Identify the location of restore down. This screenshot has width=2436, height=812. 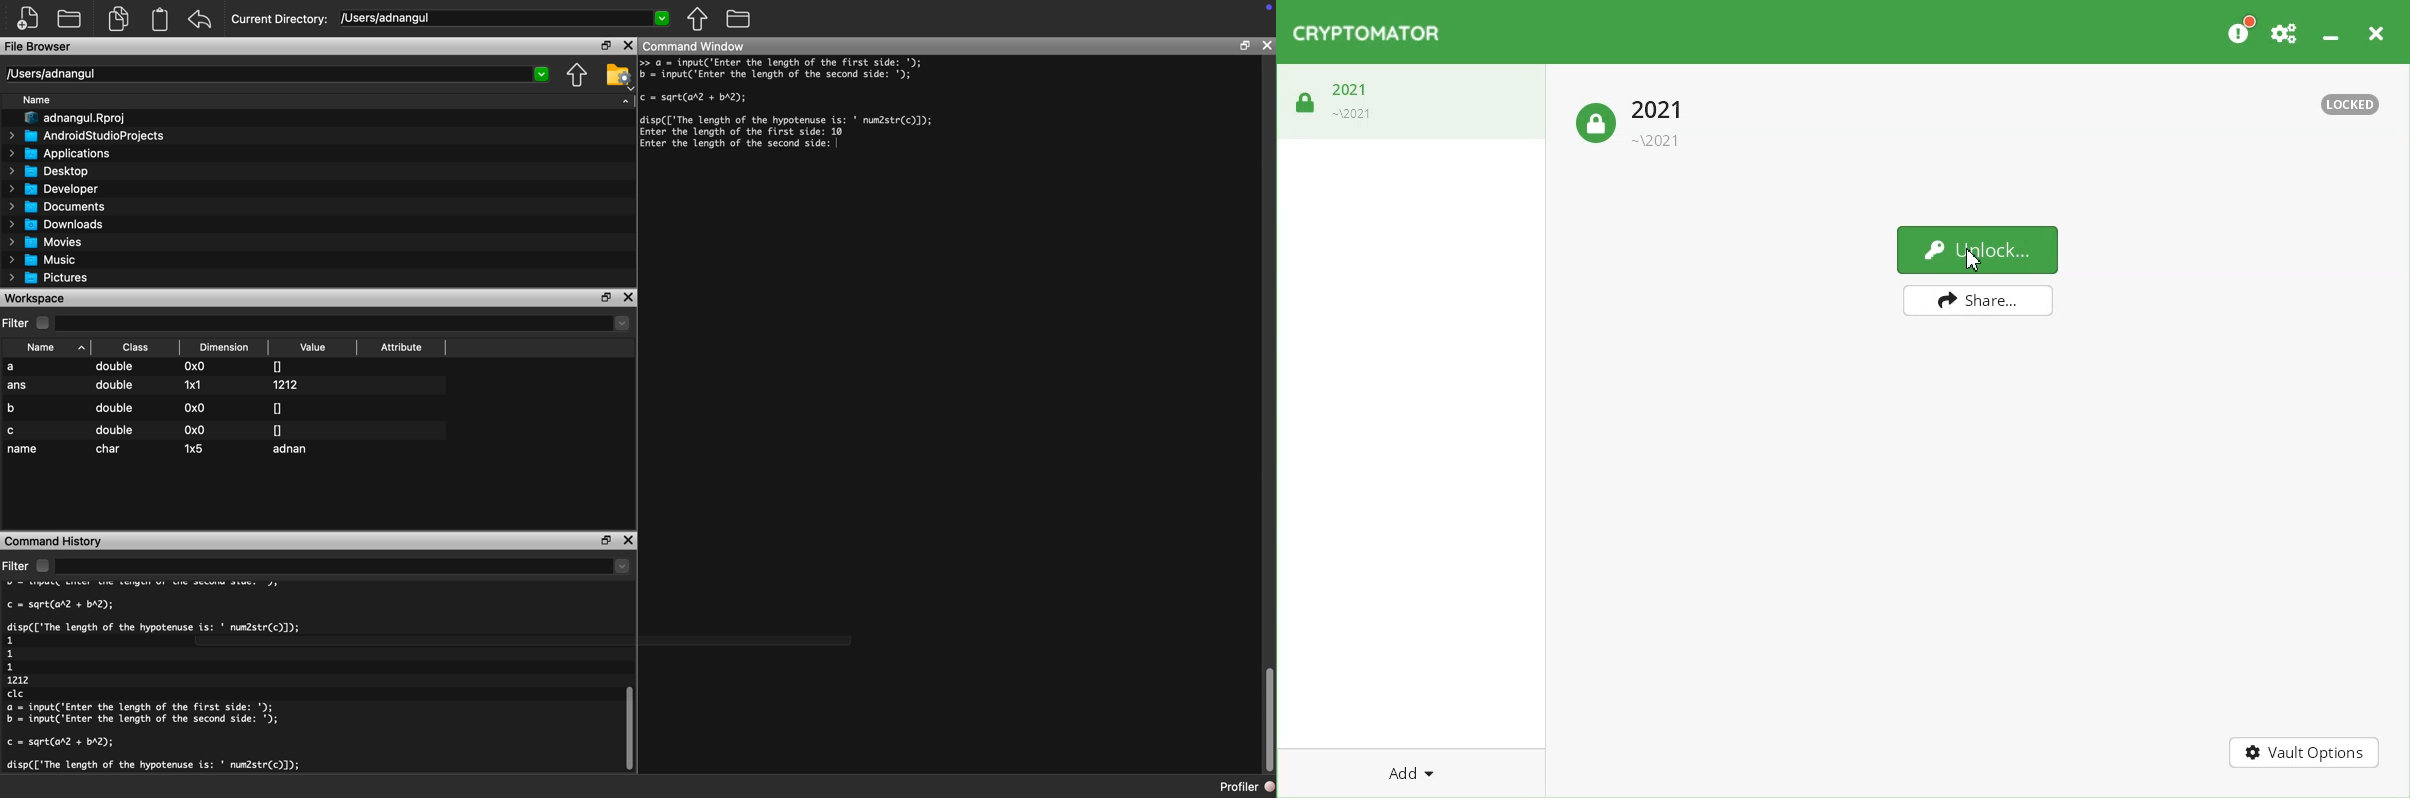
(608, 297).